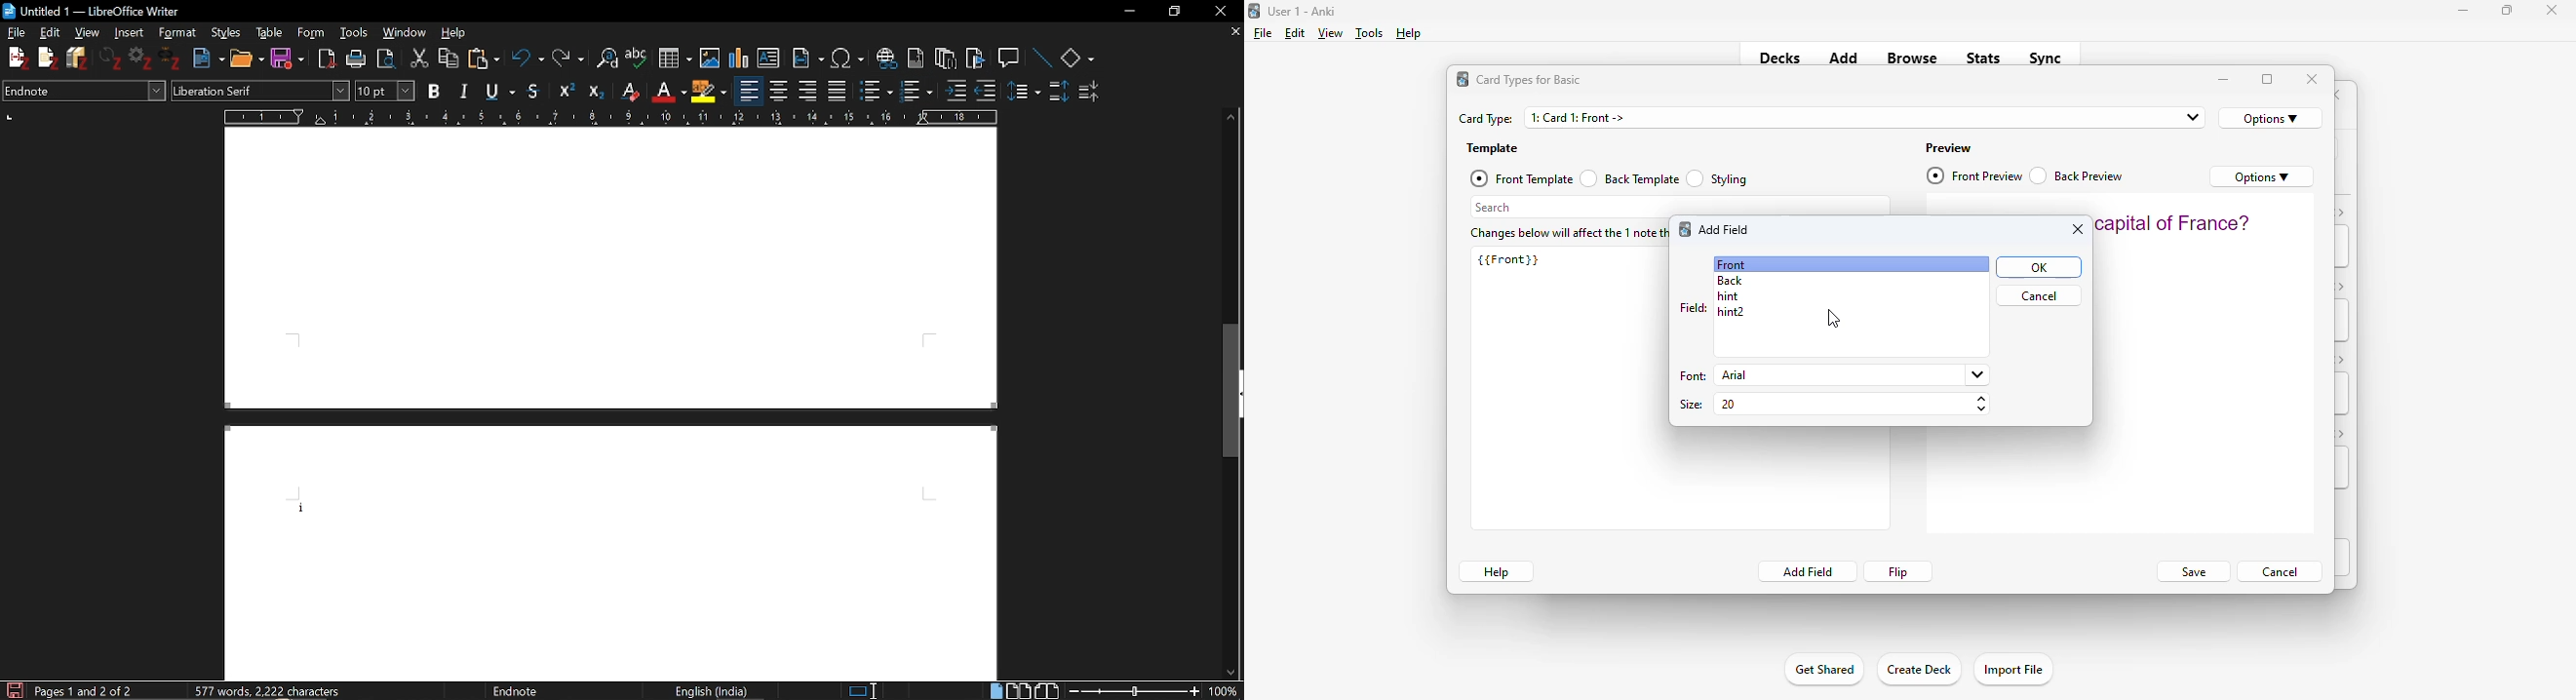 The height and width of the screenshot is (700, 2576). What do you see at coordinates (1295, 33) in the screenshot?
I see `edit` at bounding box center [1295, 33].